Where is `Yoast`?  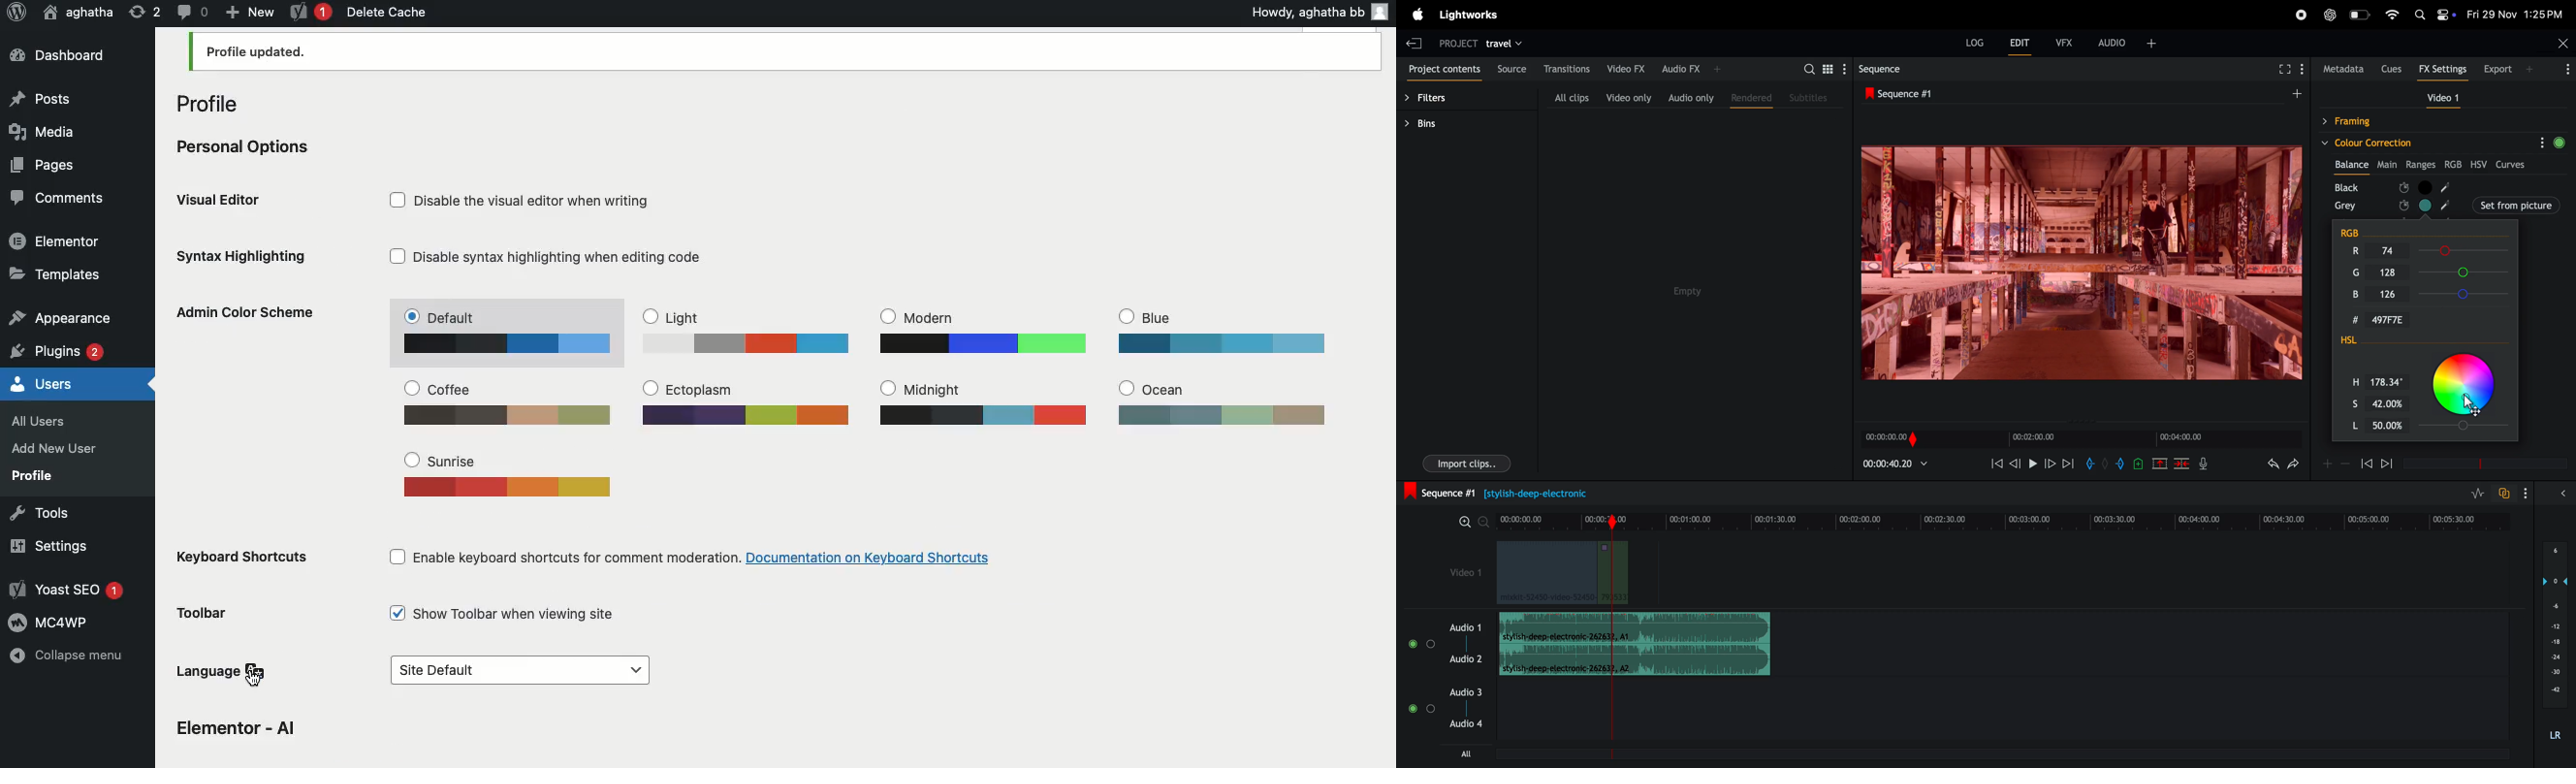 Yoast is located at coordinates (311, 14).